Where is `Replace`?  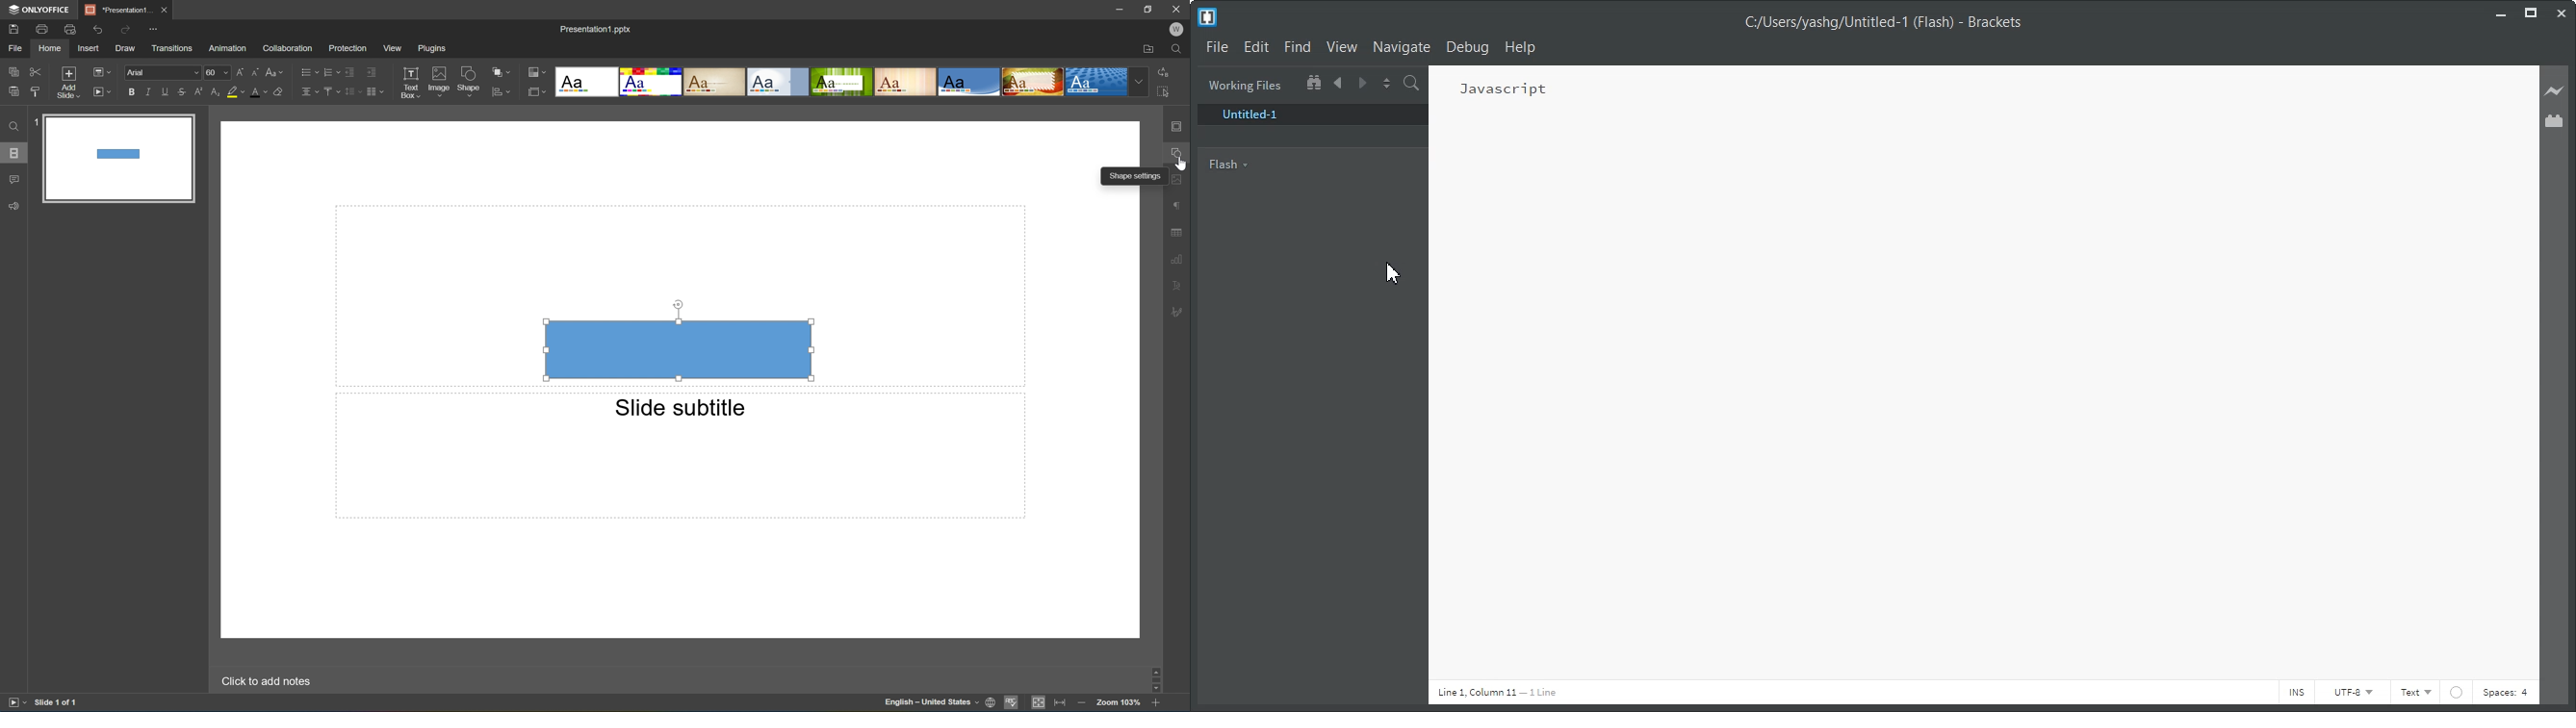
Replace is located at coordinates (1167, 71).